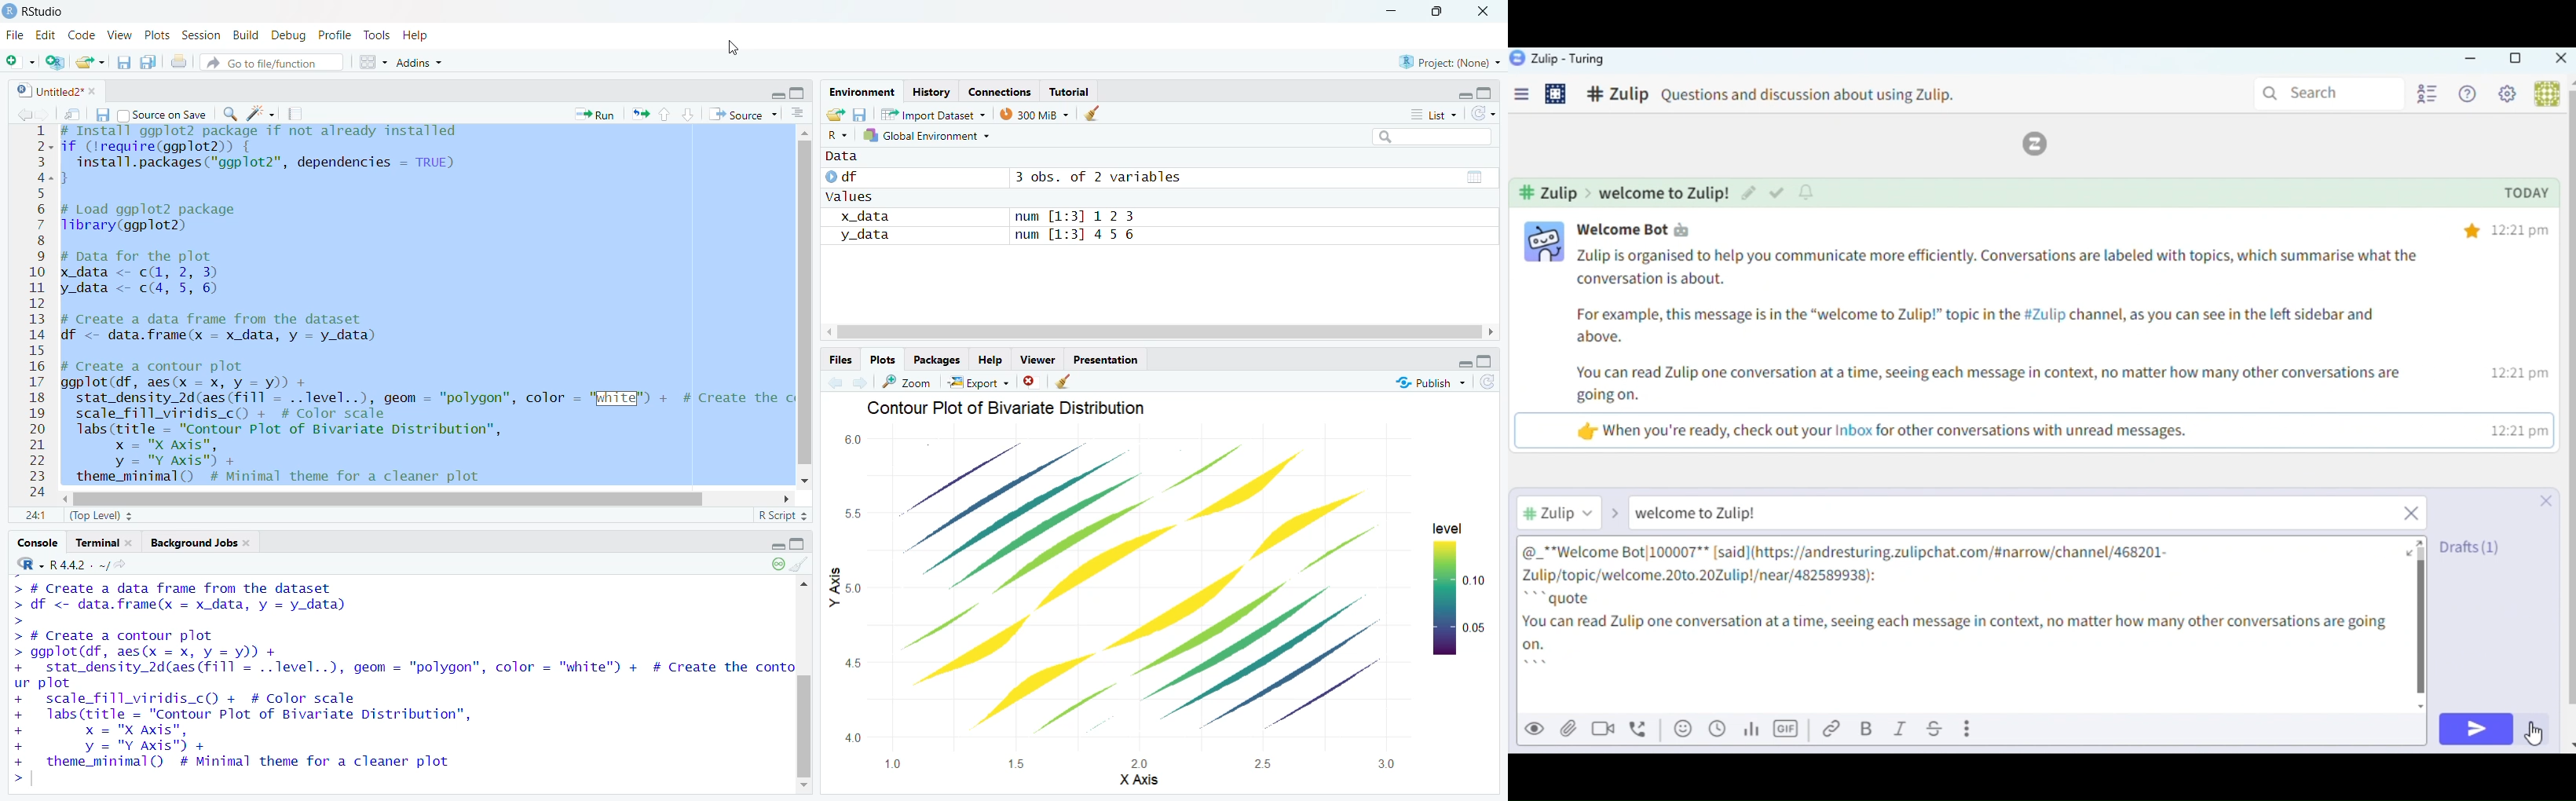 The width and height of the screenshot is (2576, 812). What do you see at coordinates (1462, 361) in the screenshot?
I see `hide r script` at bounding box center [1462, 361].